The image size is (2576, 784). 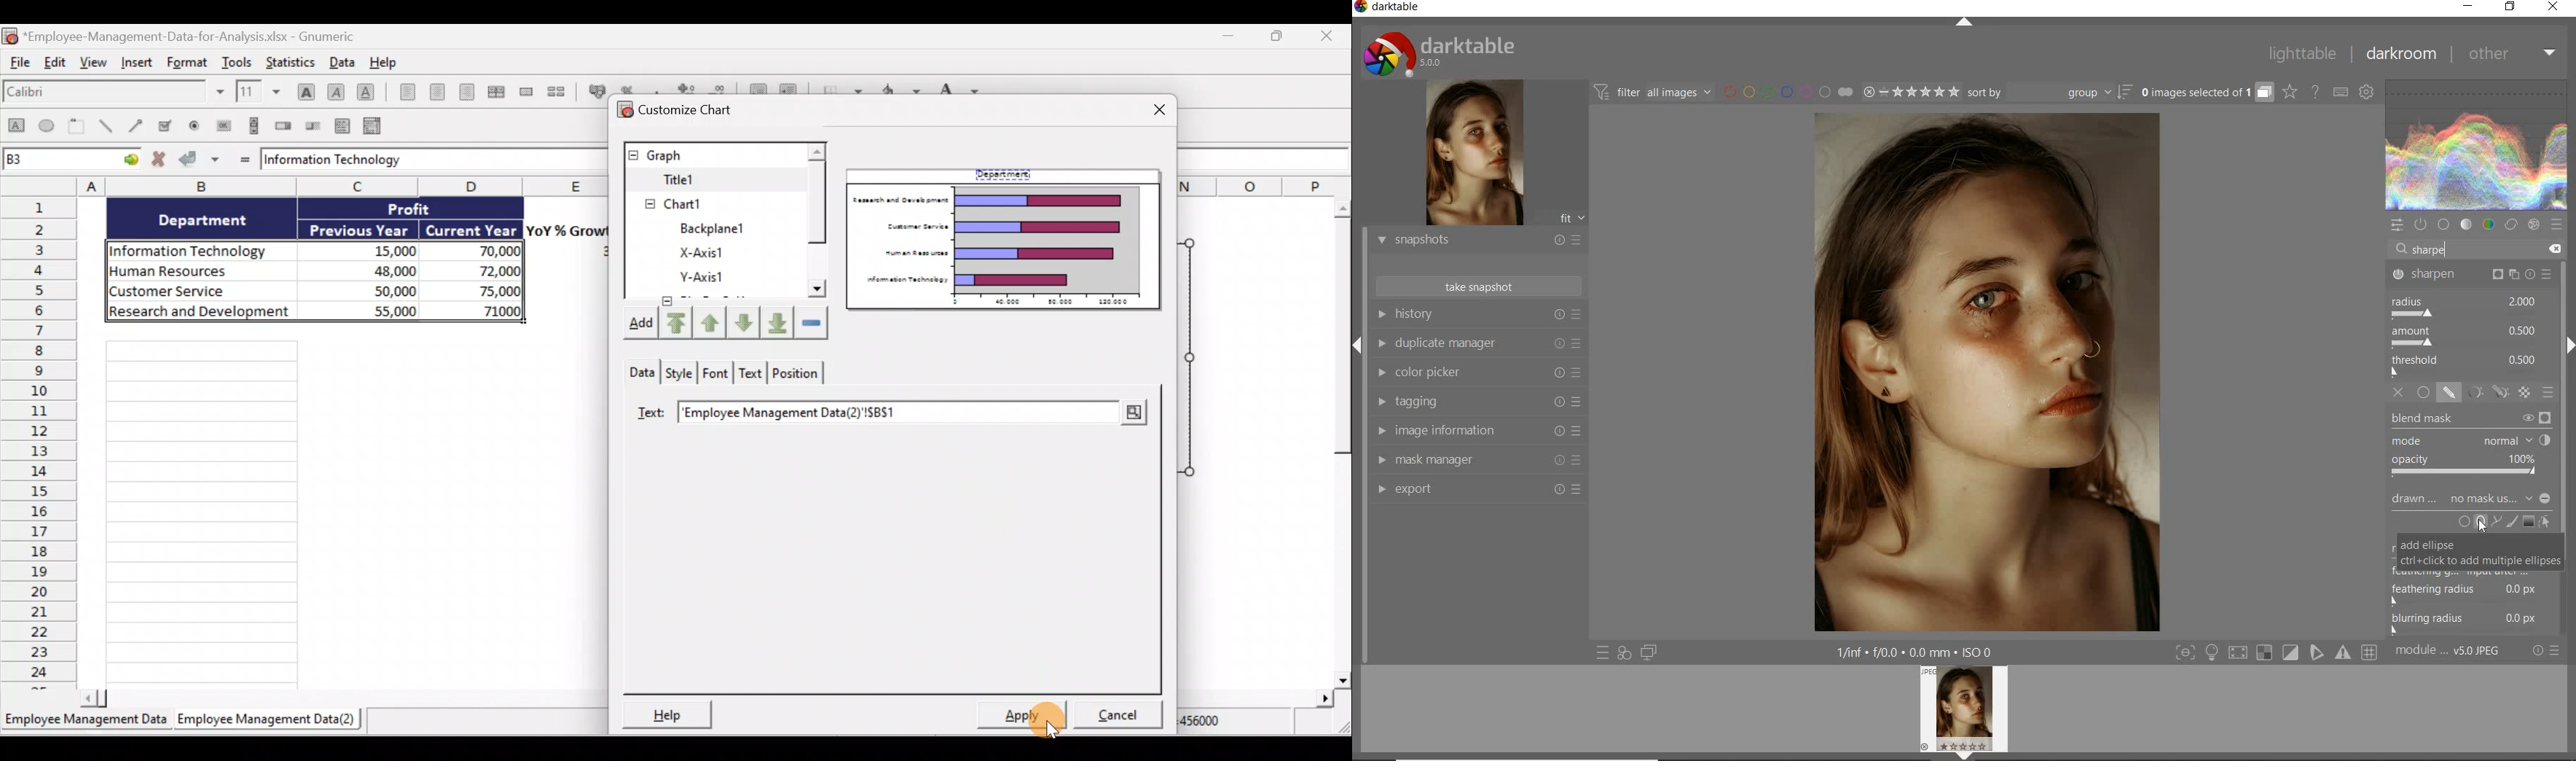 What do you see at coordinates (2465, 307) in the screenshot?
I see `RADIUS` at bounding box center [2465, 307].